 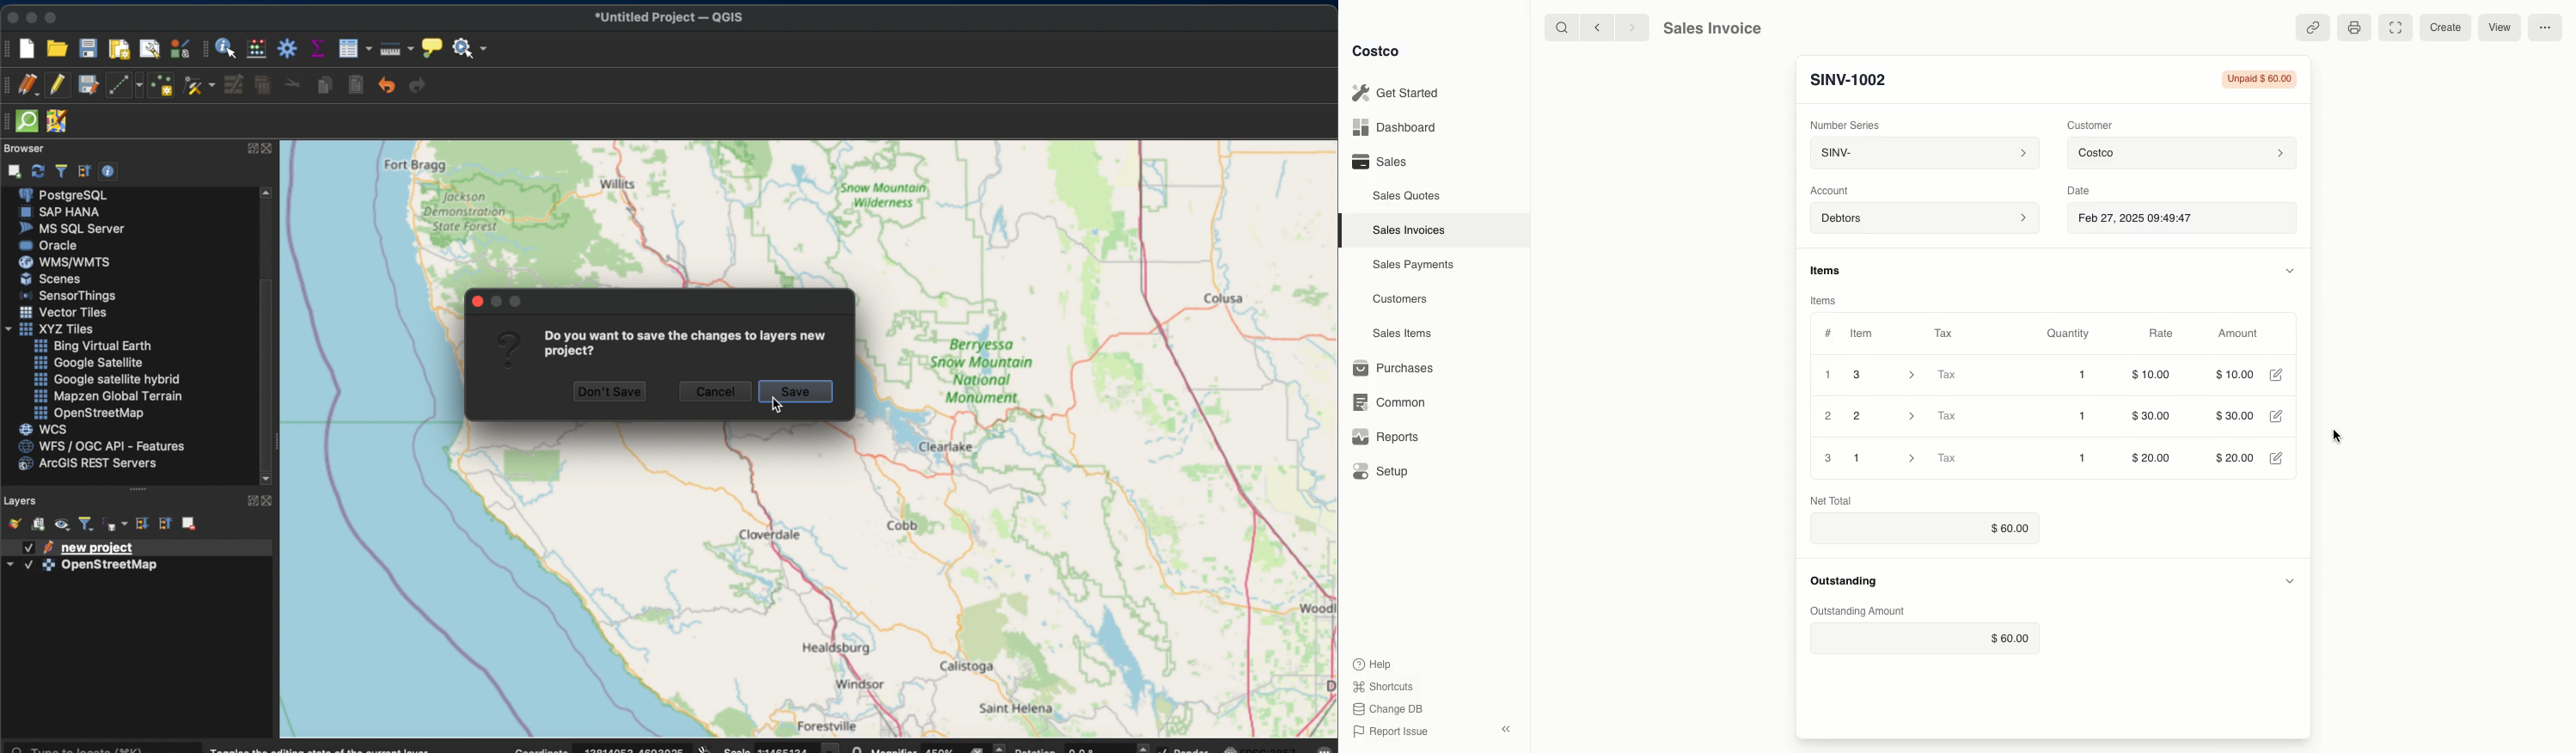 What do you see at coordinates (150, 50) in the screenshot?
I see `showlayout manager` at bounding box center [150, 50].